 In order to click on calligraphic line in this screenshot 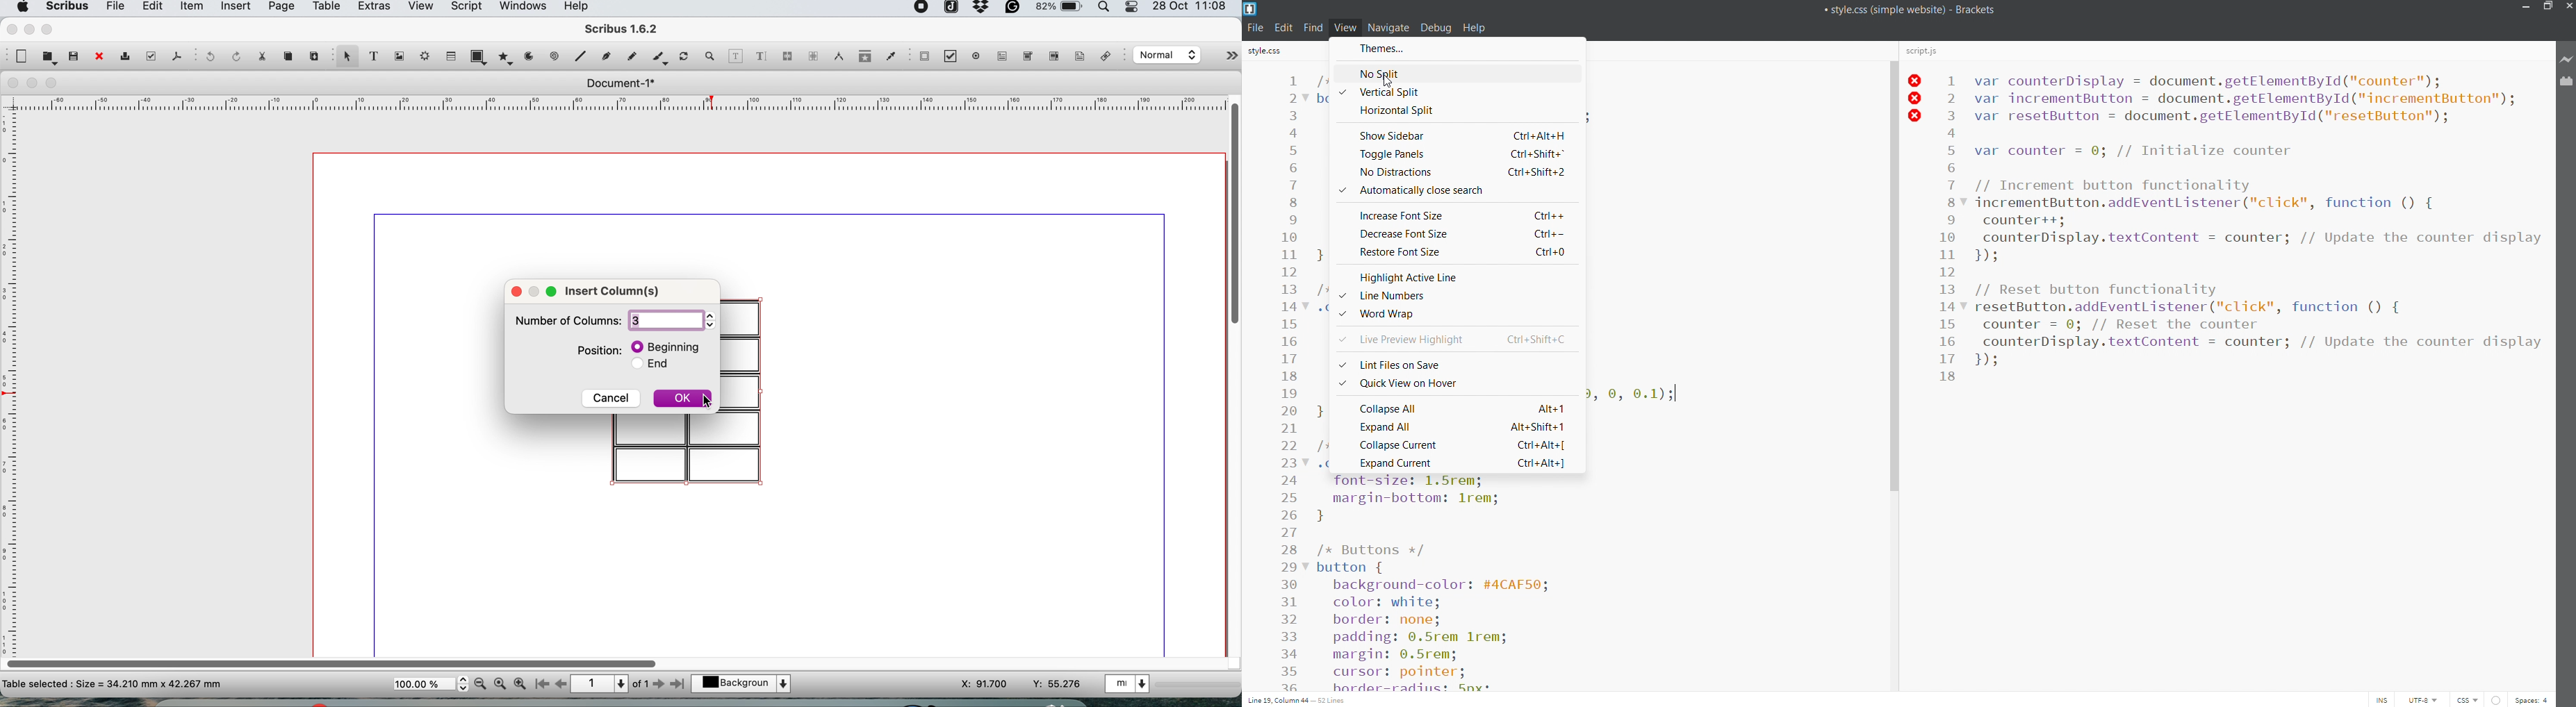, I will do `click(658, 59)`.